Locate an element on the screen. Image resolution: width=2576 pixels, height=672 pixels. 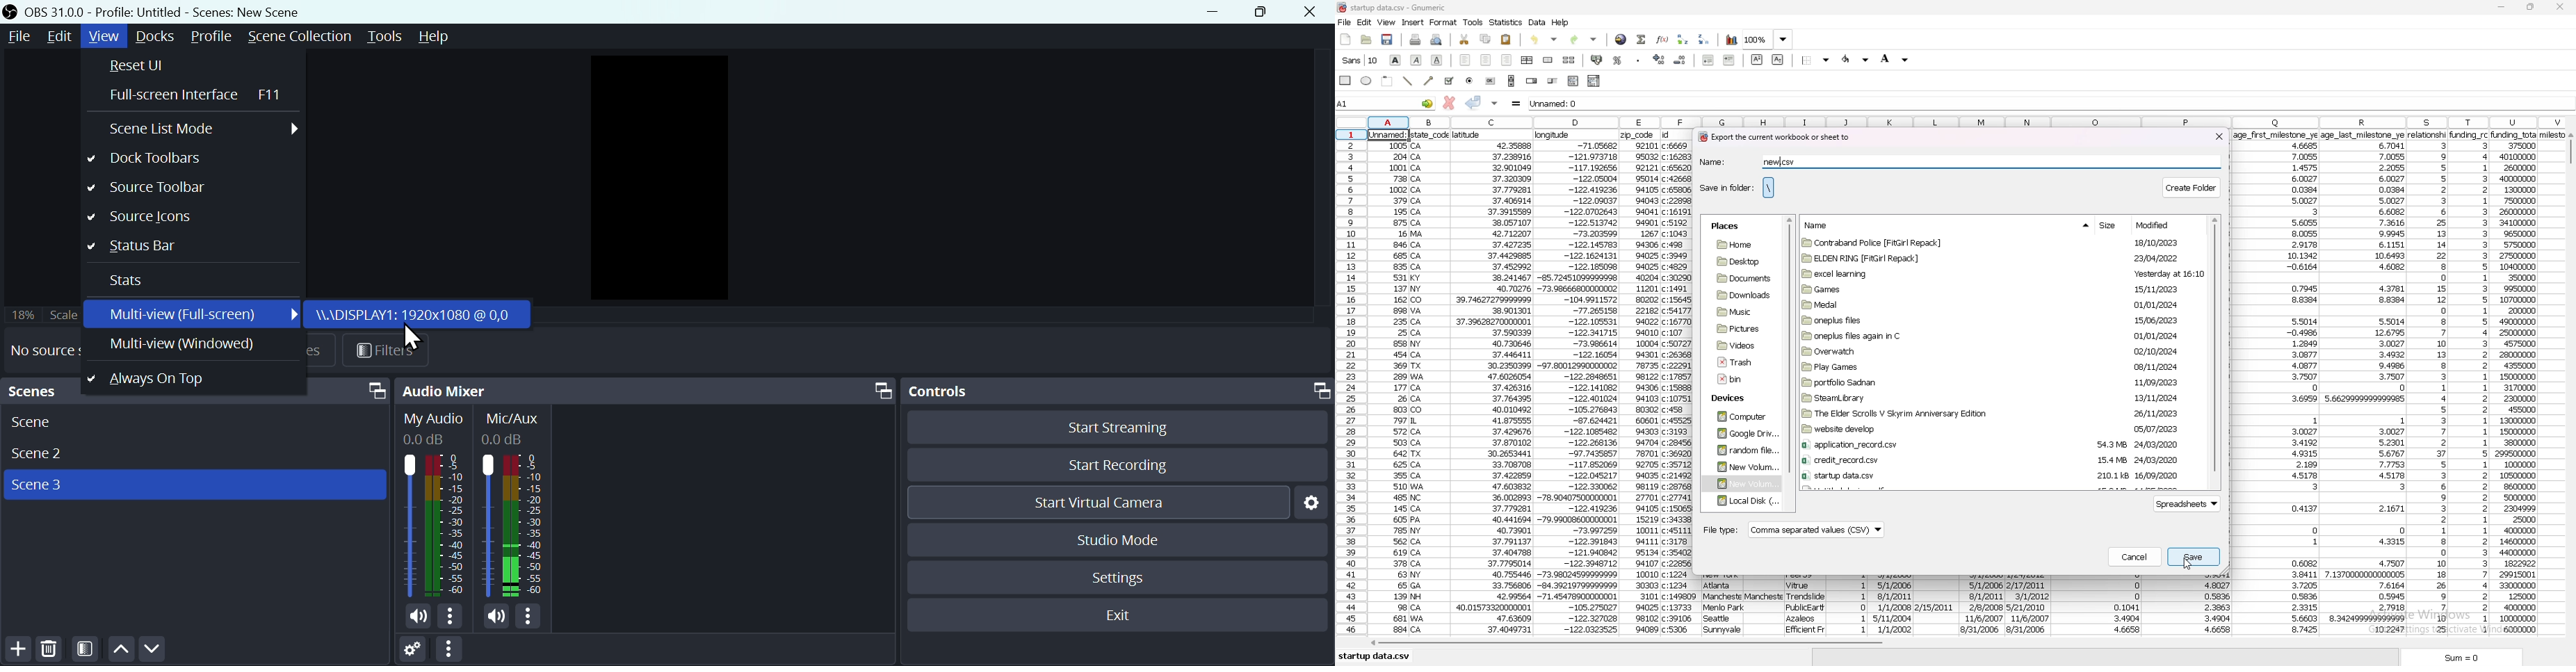
folder is located at coordinates (1742, 434).